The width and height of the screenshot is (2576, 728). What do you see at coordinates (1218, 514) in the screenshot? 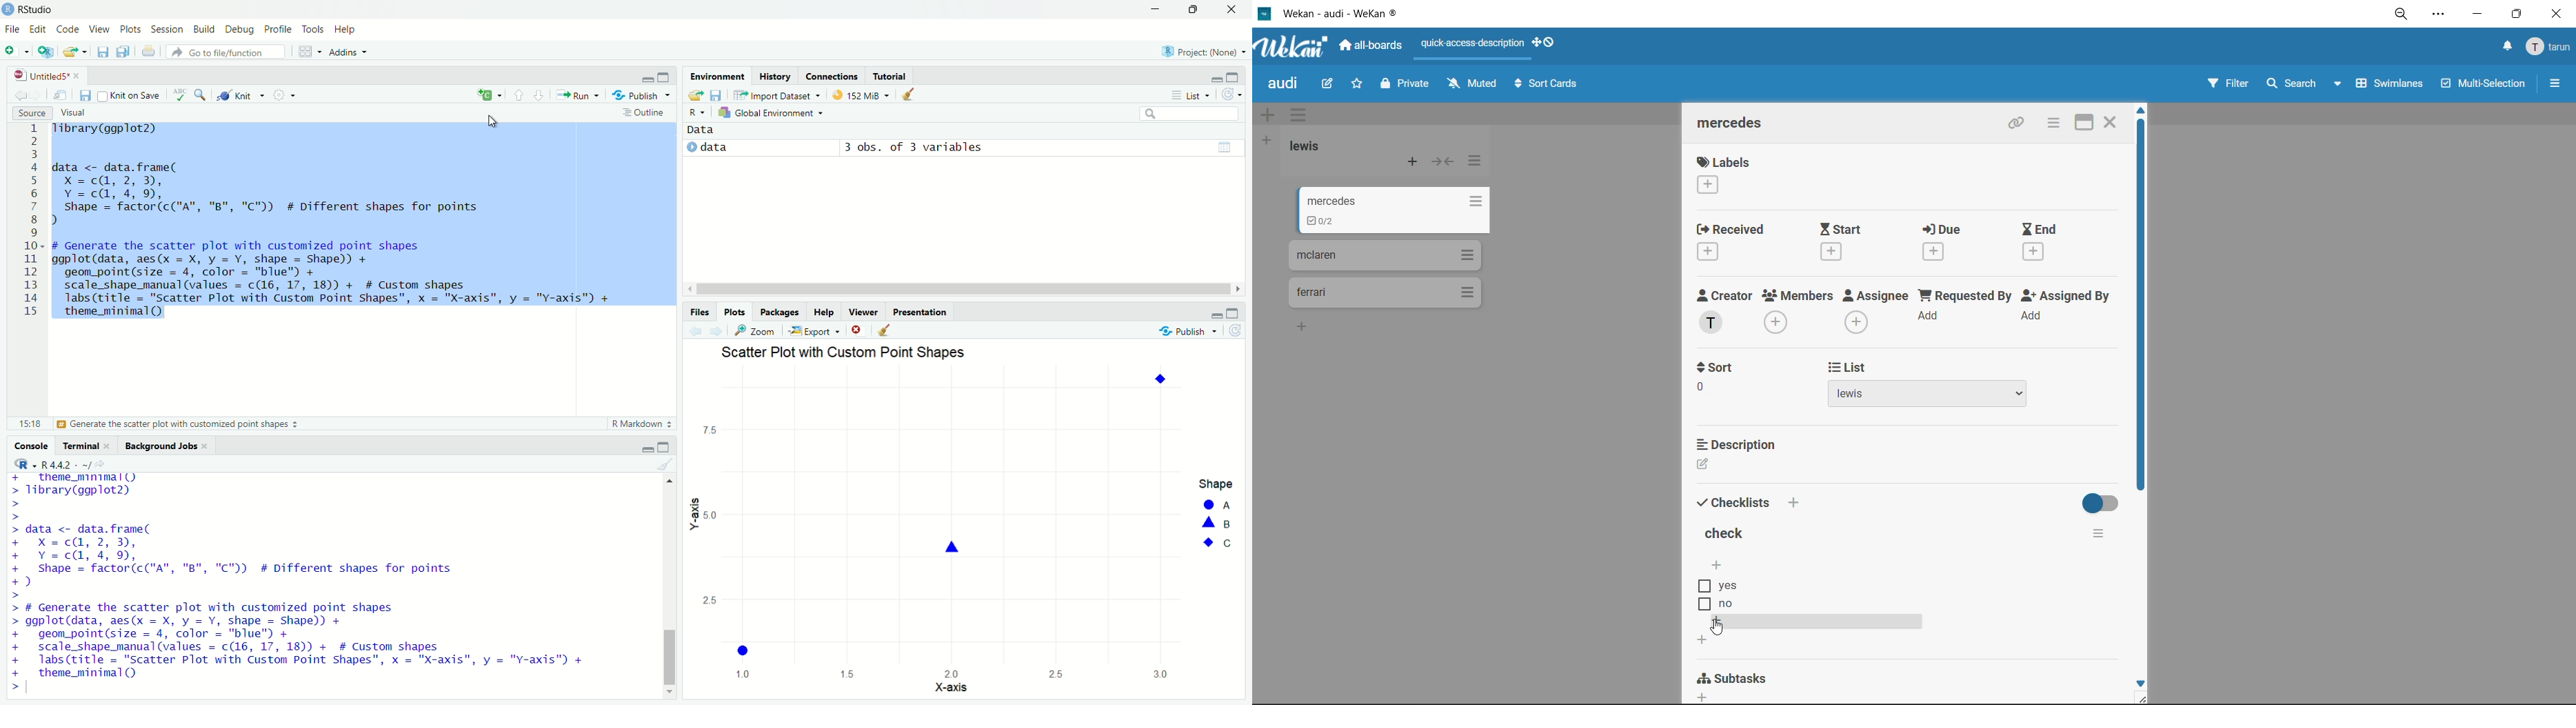
I see `legend` at bounding box center [1218, 514].